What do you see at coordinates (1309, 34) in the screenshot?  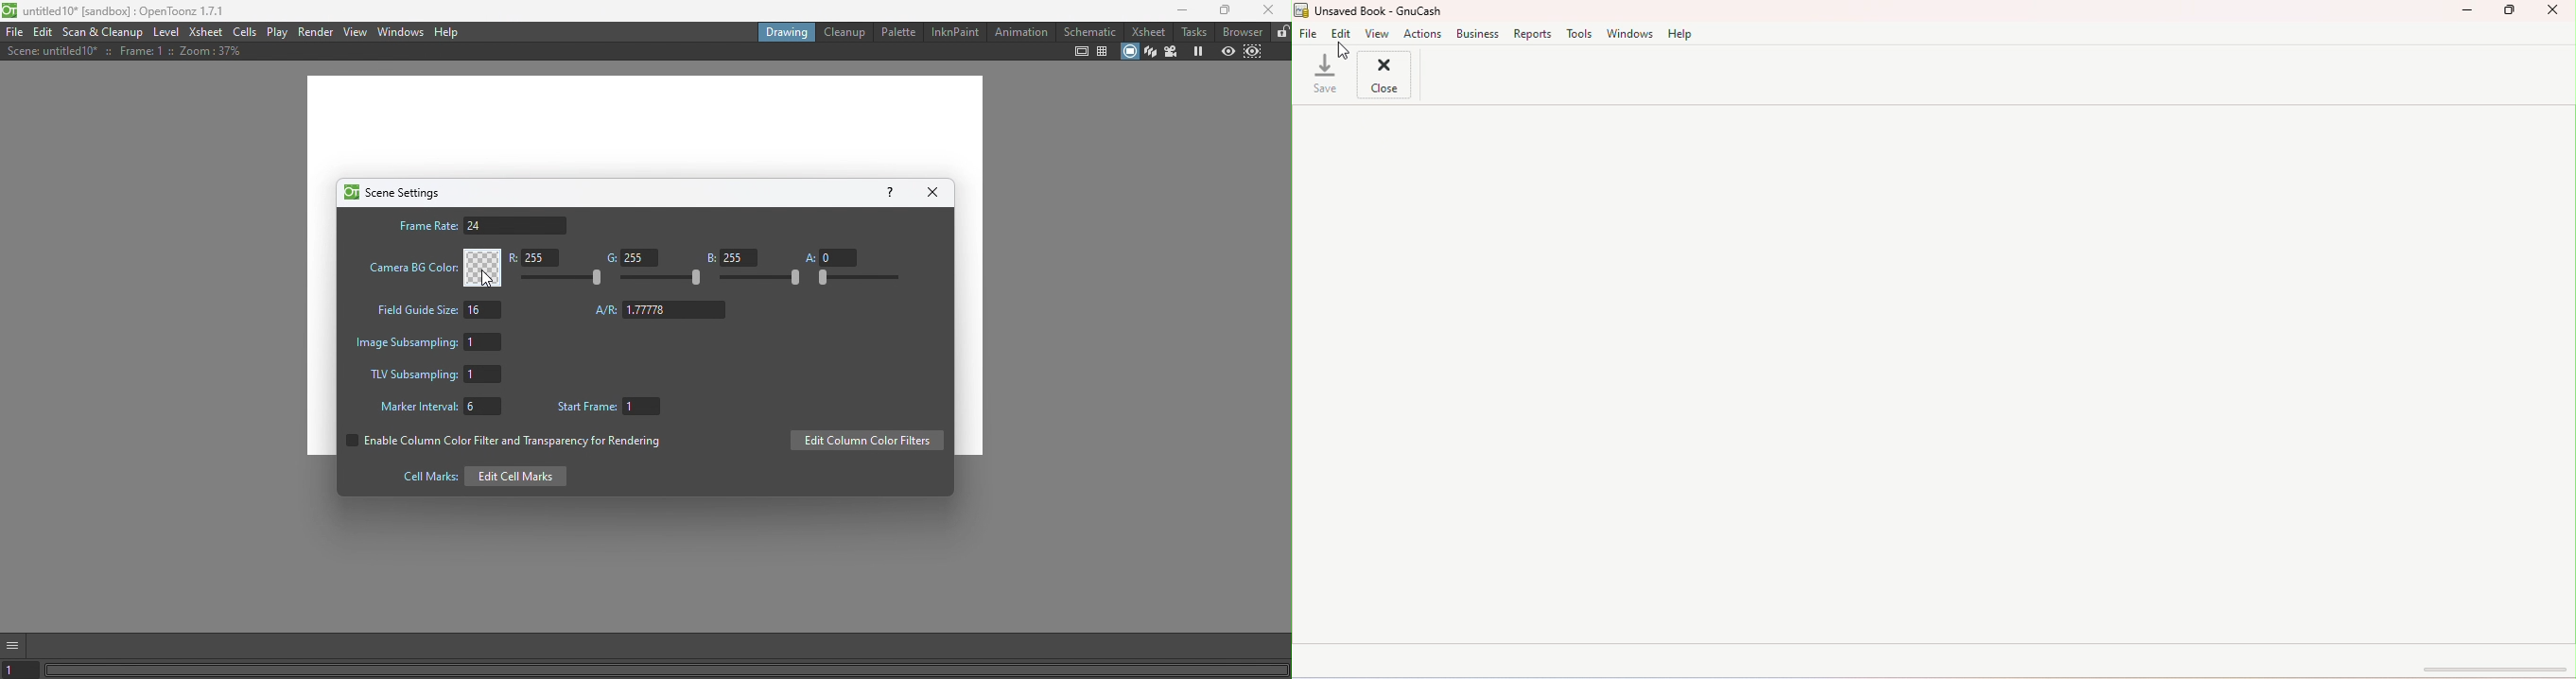 I see `File` at bounding box center [1309, 34].